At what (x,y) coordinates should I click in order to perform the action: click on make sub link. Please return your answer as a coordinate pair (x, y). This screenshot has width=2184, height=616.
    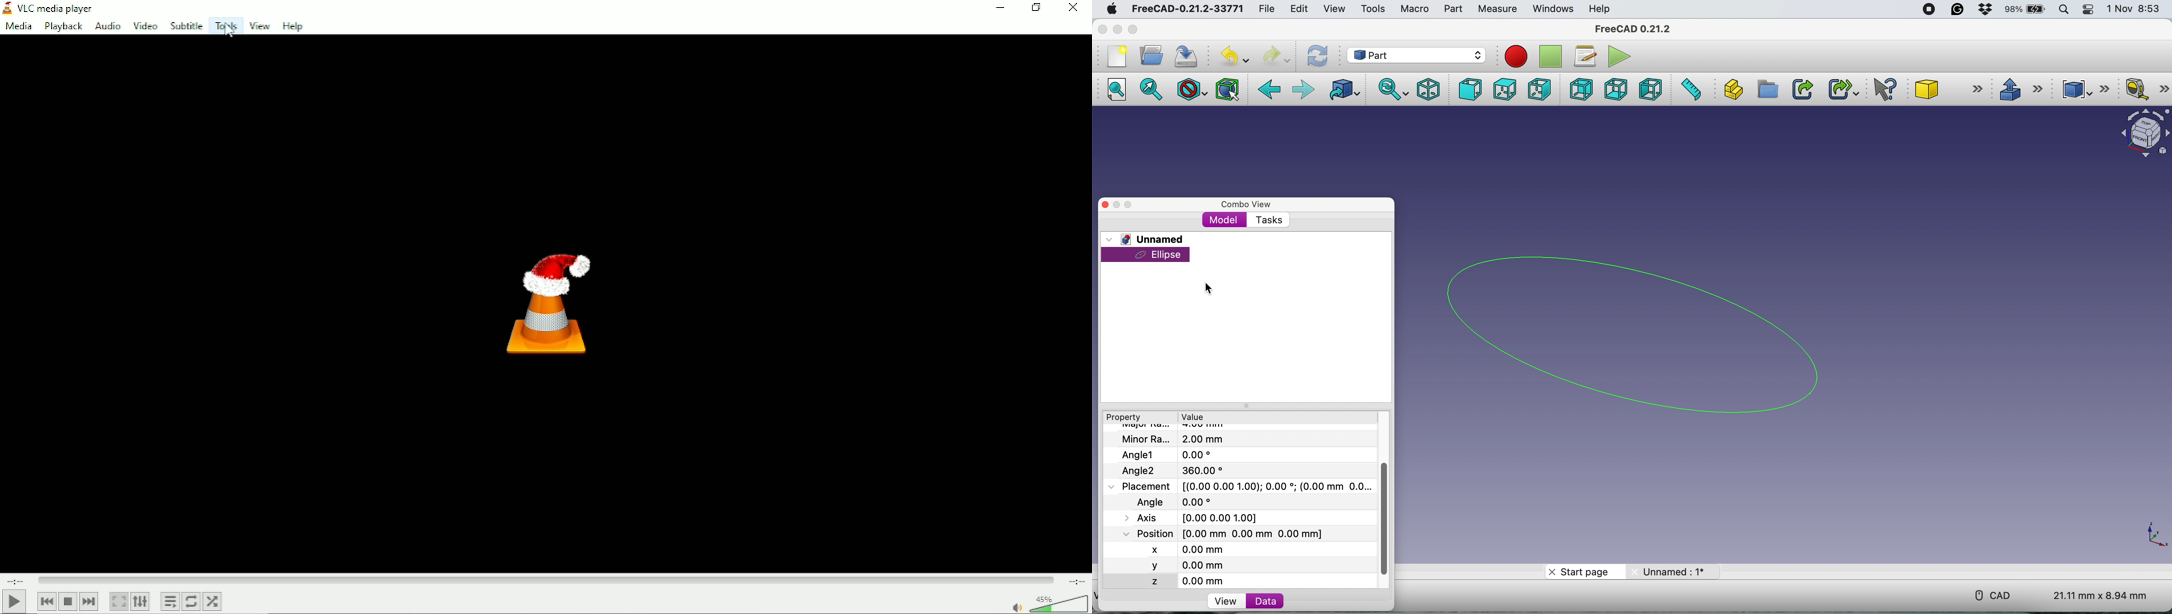
    Looking at the image, I should click on (1841, 90).